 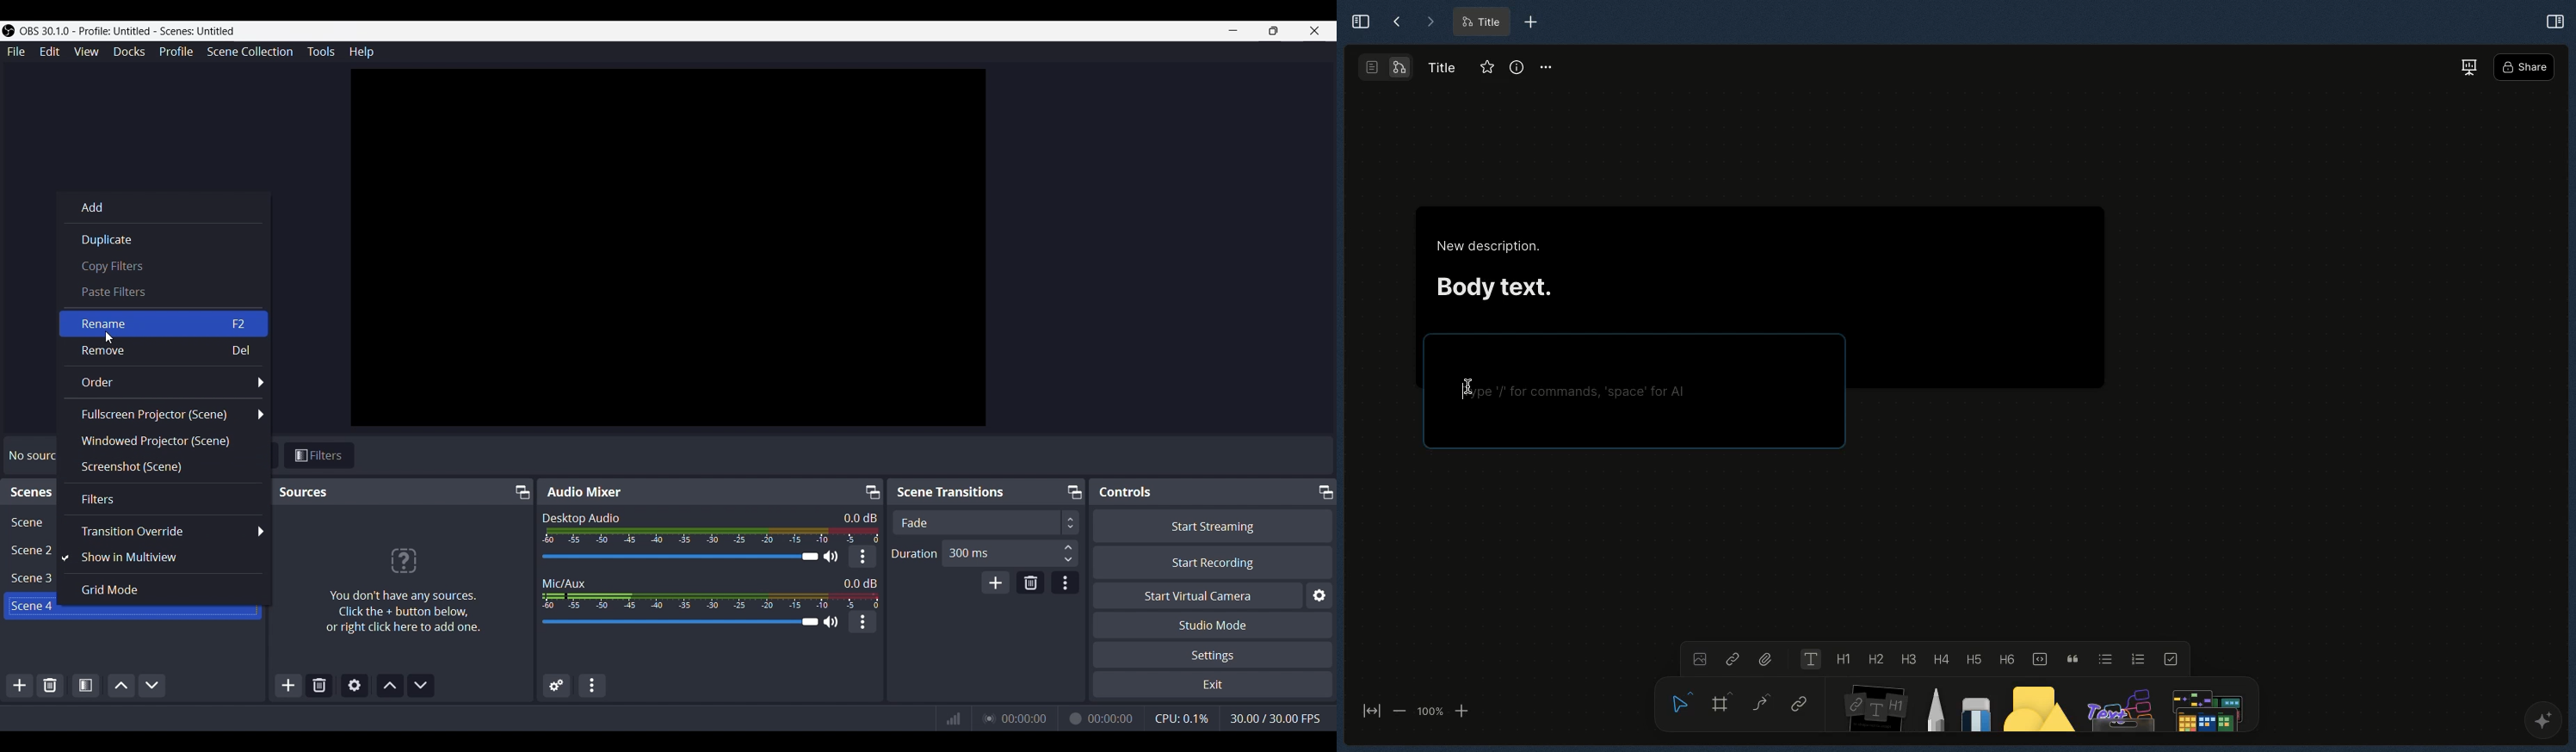 I want to click on Link, so click(x=1800, y=706).